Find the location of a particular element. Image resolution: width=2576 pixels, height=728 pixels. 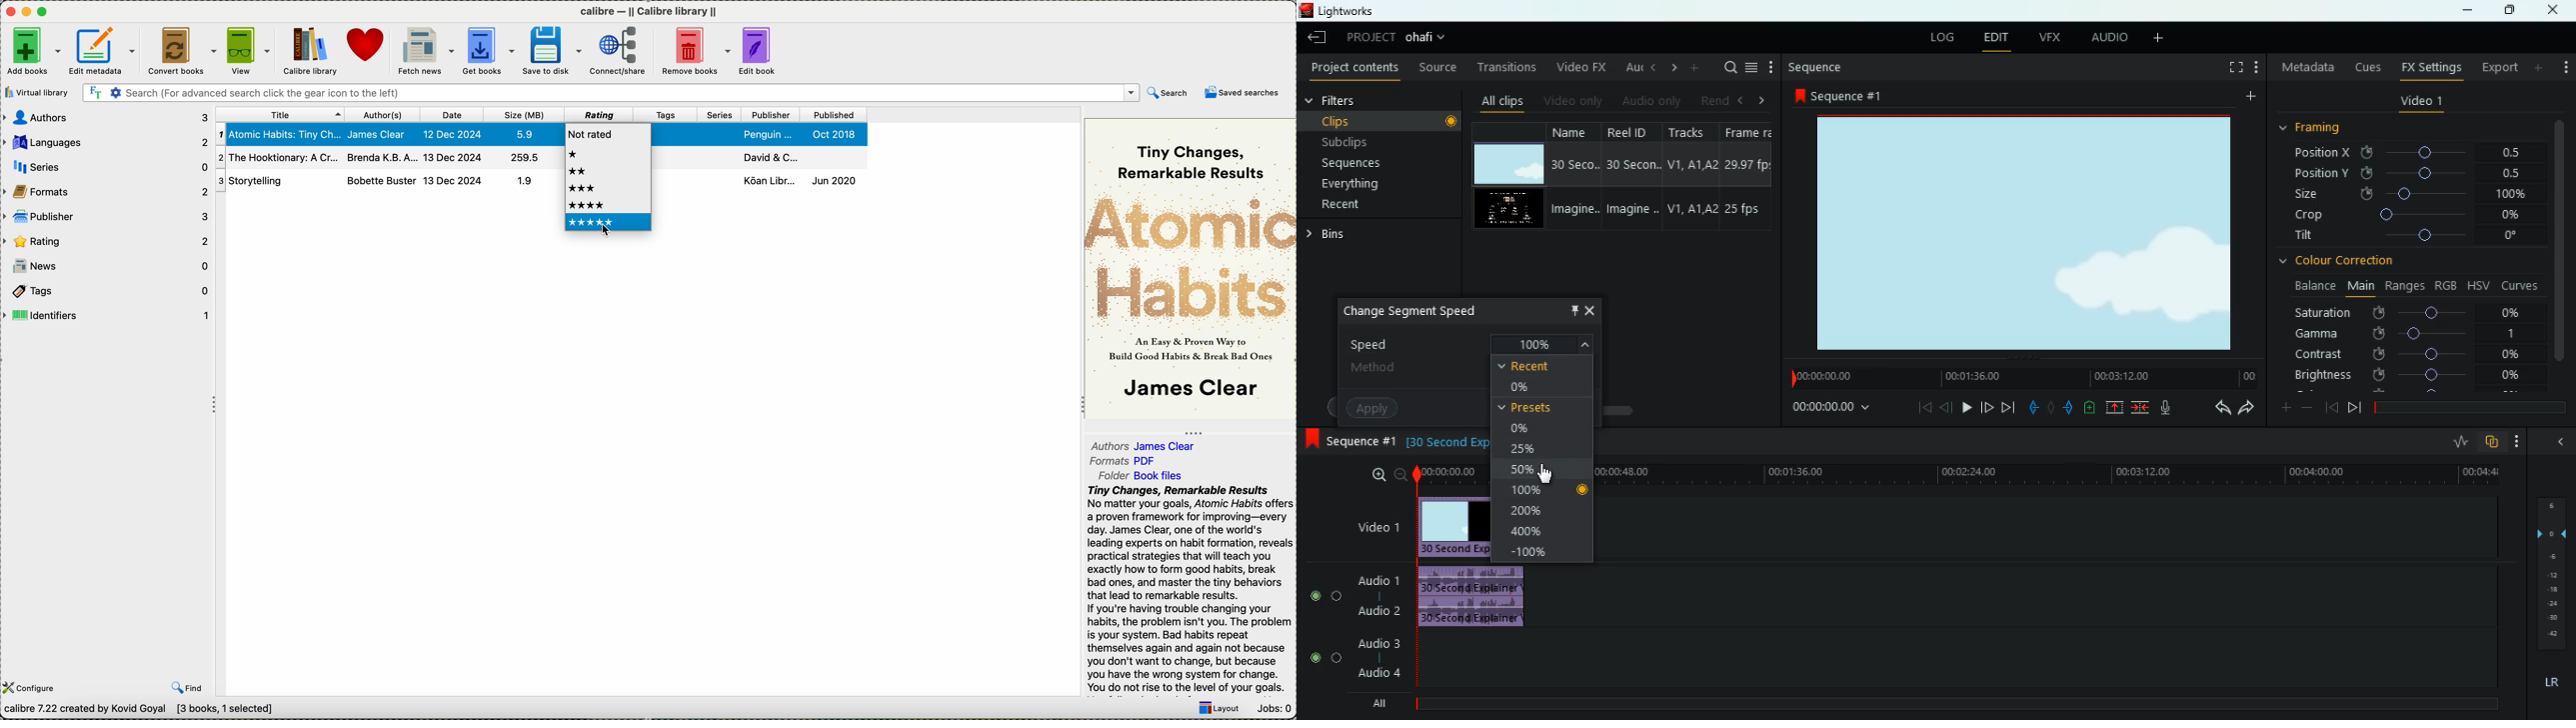

authors is located at coordinates (383, 114).